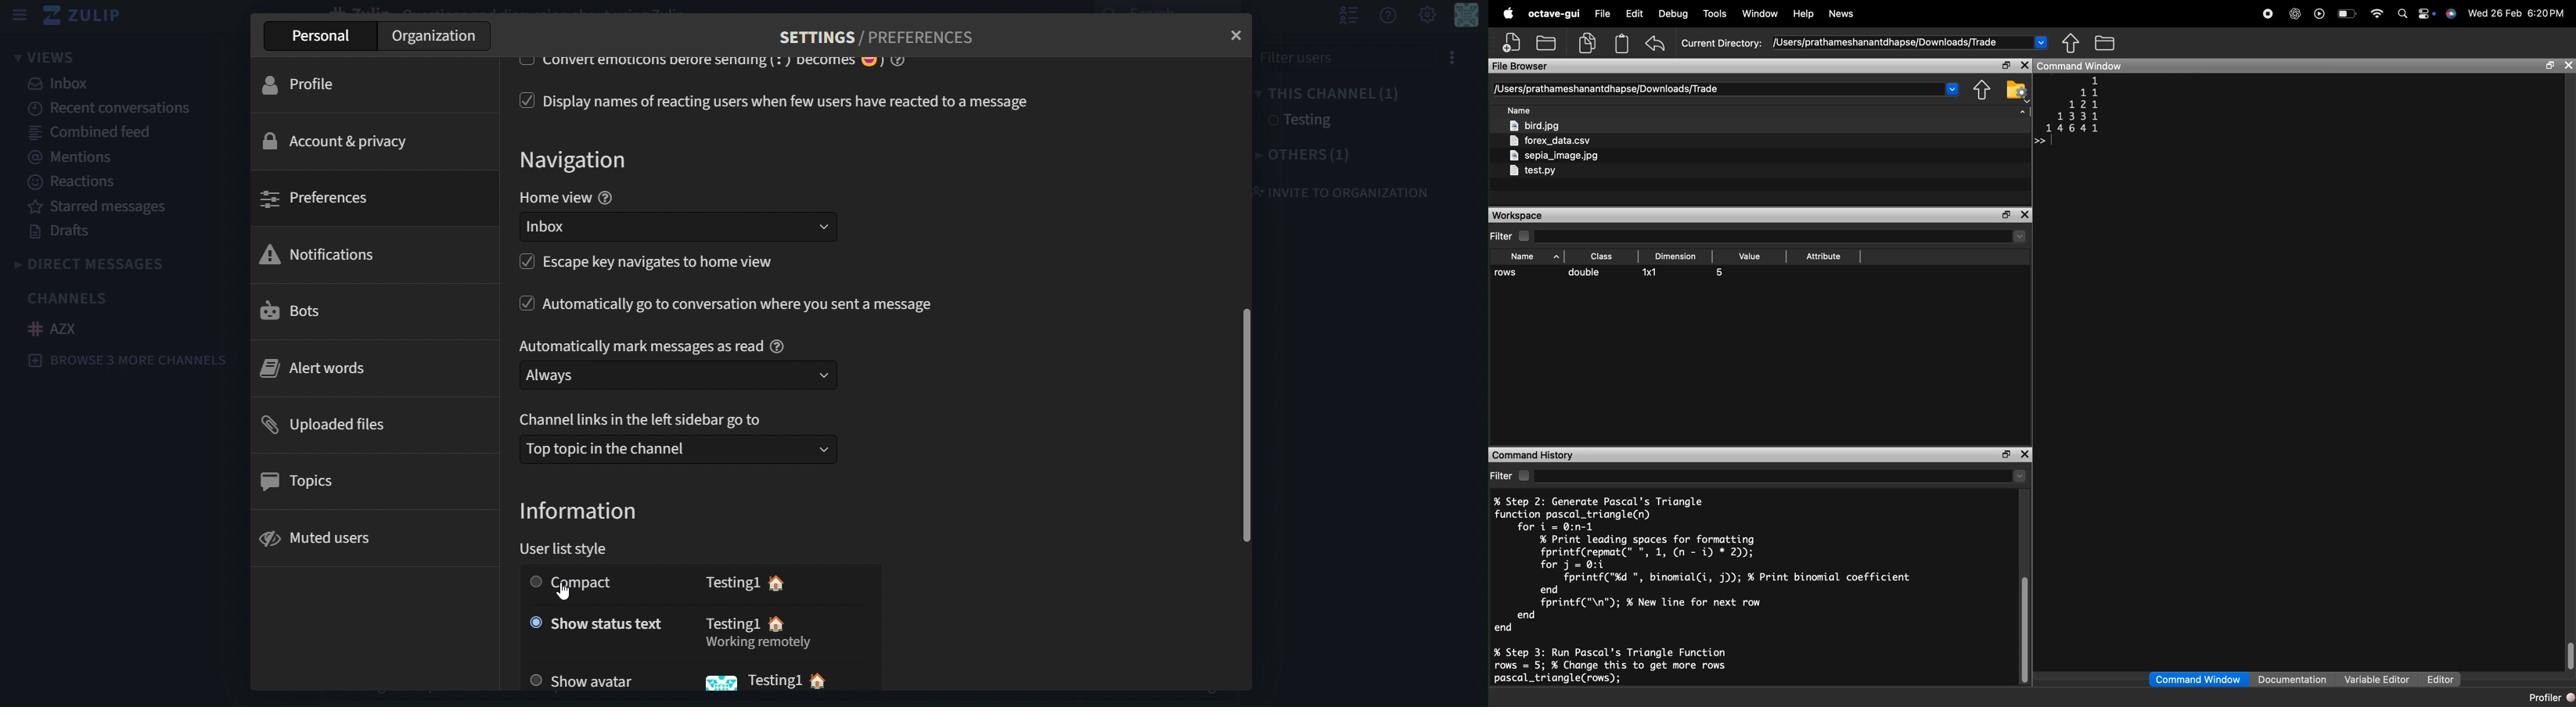 This screenshot has width=2576, height=728. I want to click on Command Window, so click(2198, 680).